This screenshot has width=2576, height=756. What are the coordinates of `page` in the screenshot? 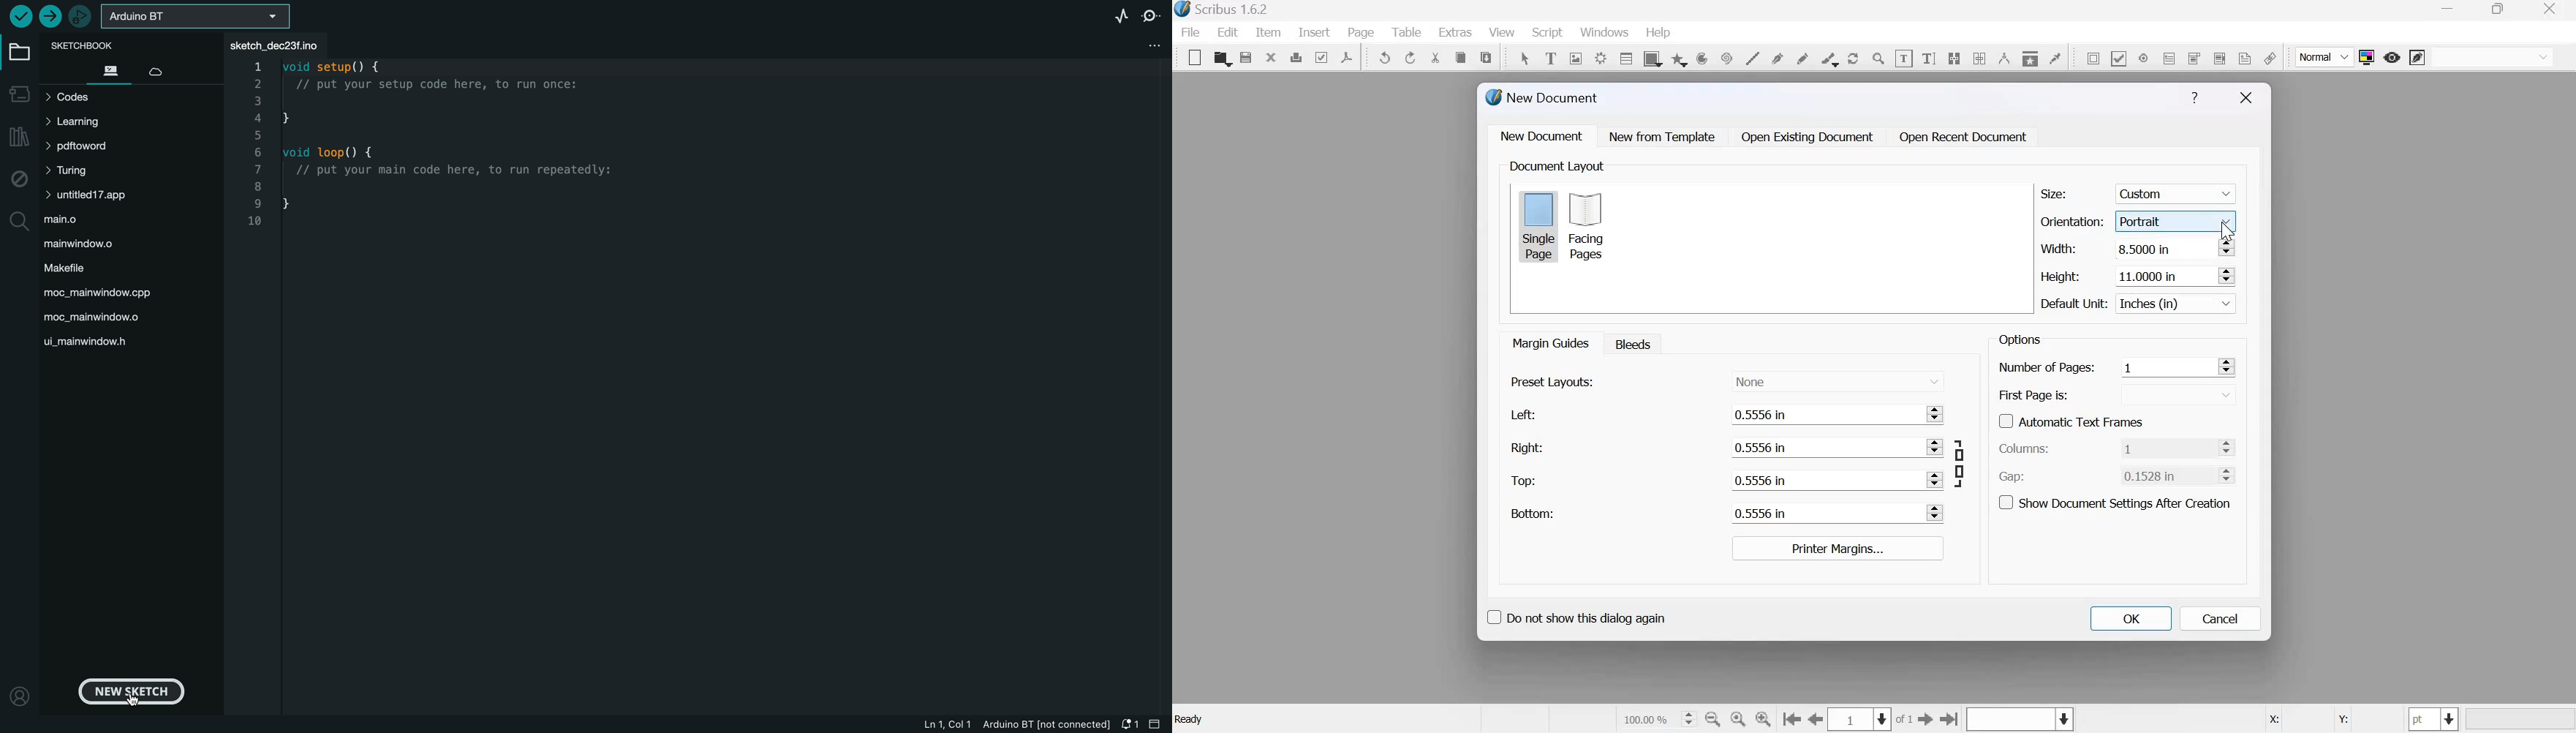 It's located at (1361, 32).